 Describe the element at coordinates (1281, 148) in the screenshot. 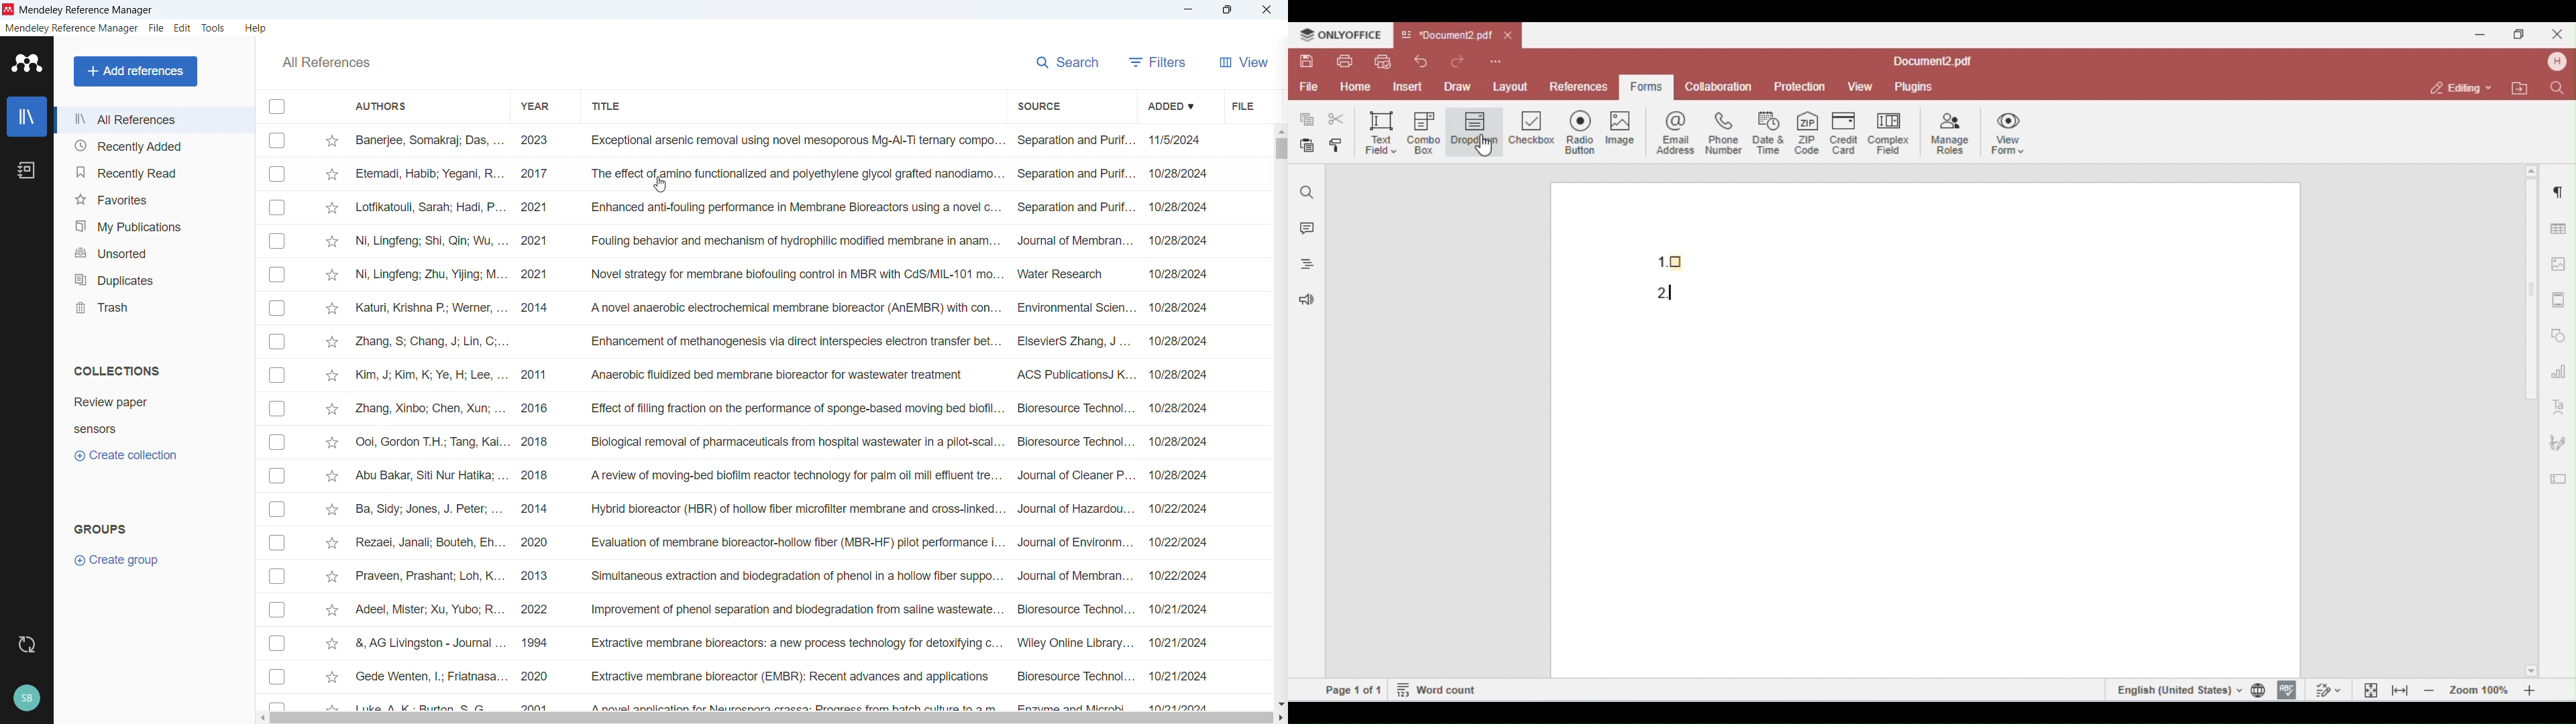

I see `Vertical scroll bar ` at that location.